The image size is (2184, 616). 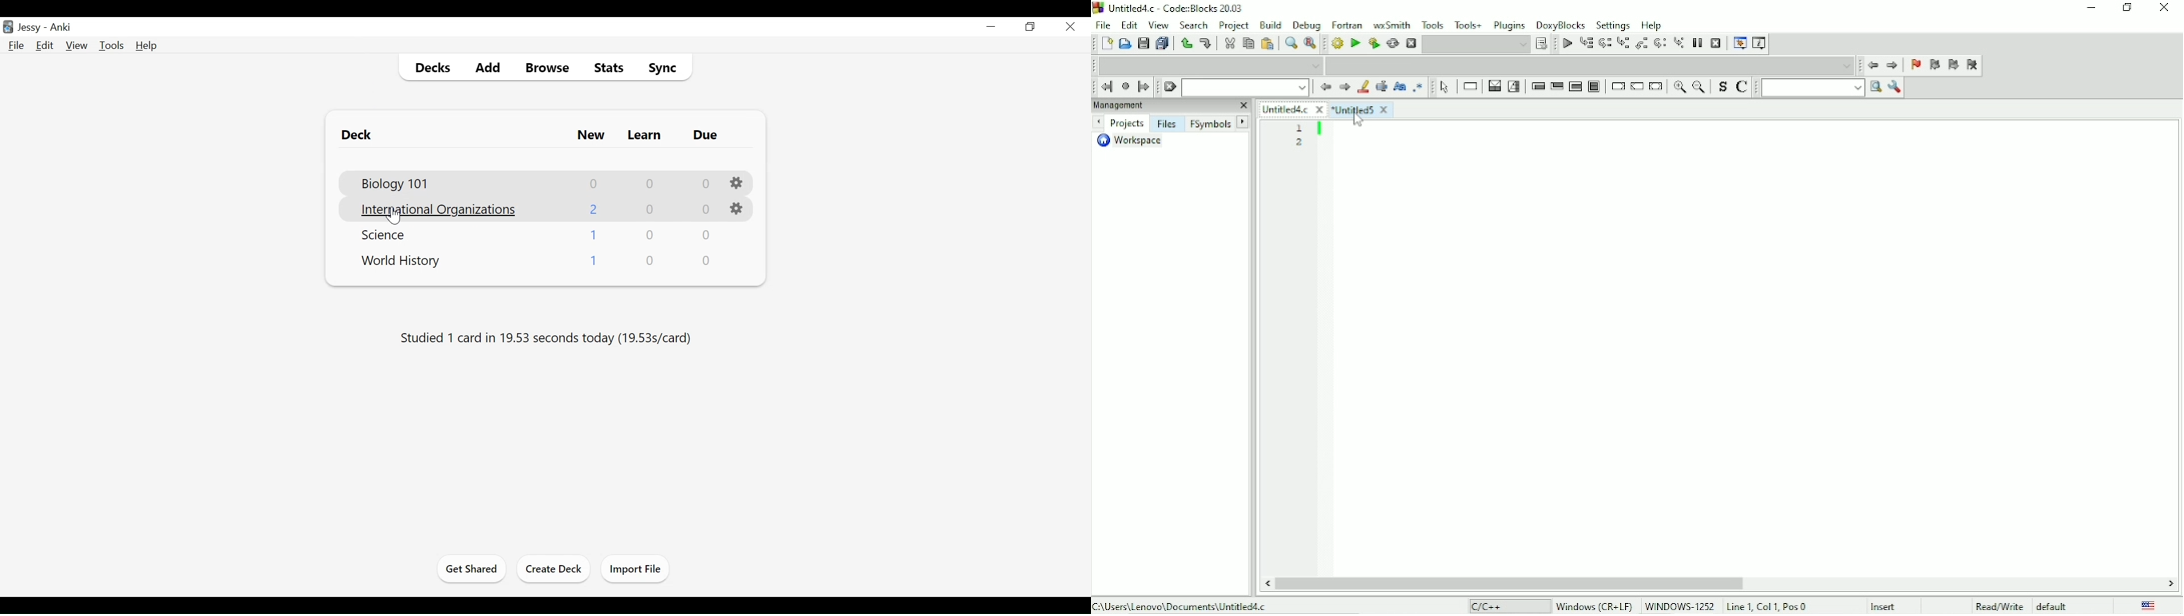 I want to click on defualt, so click(x=2053, y=606).